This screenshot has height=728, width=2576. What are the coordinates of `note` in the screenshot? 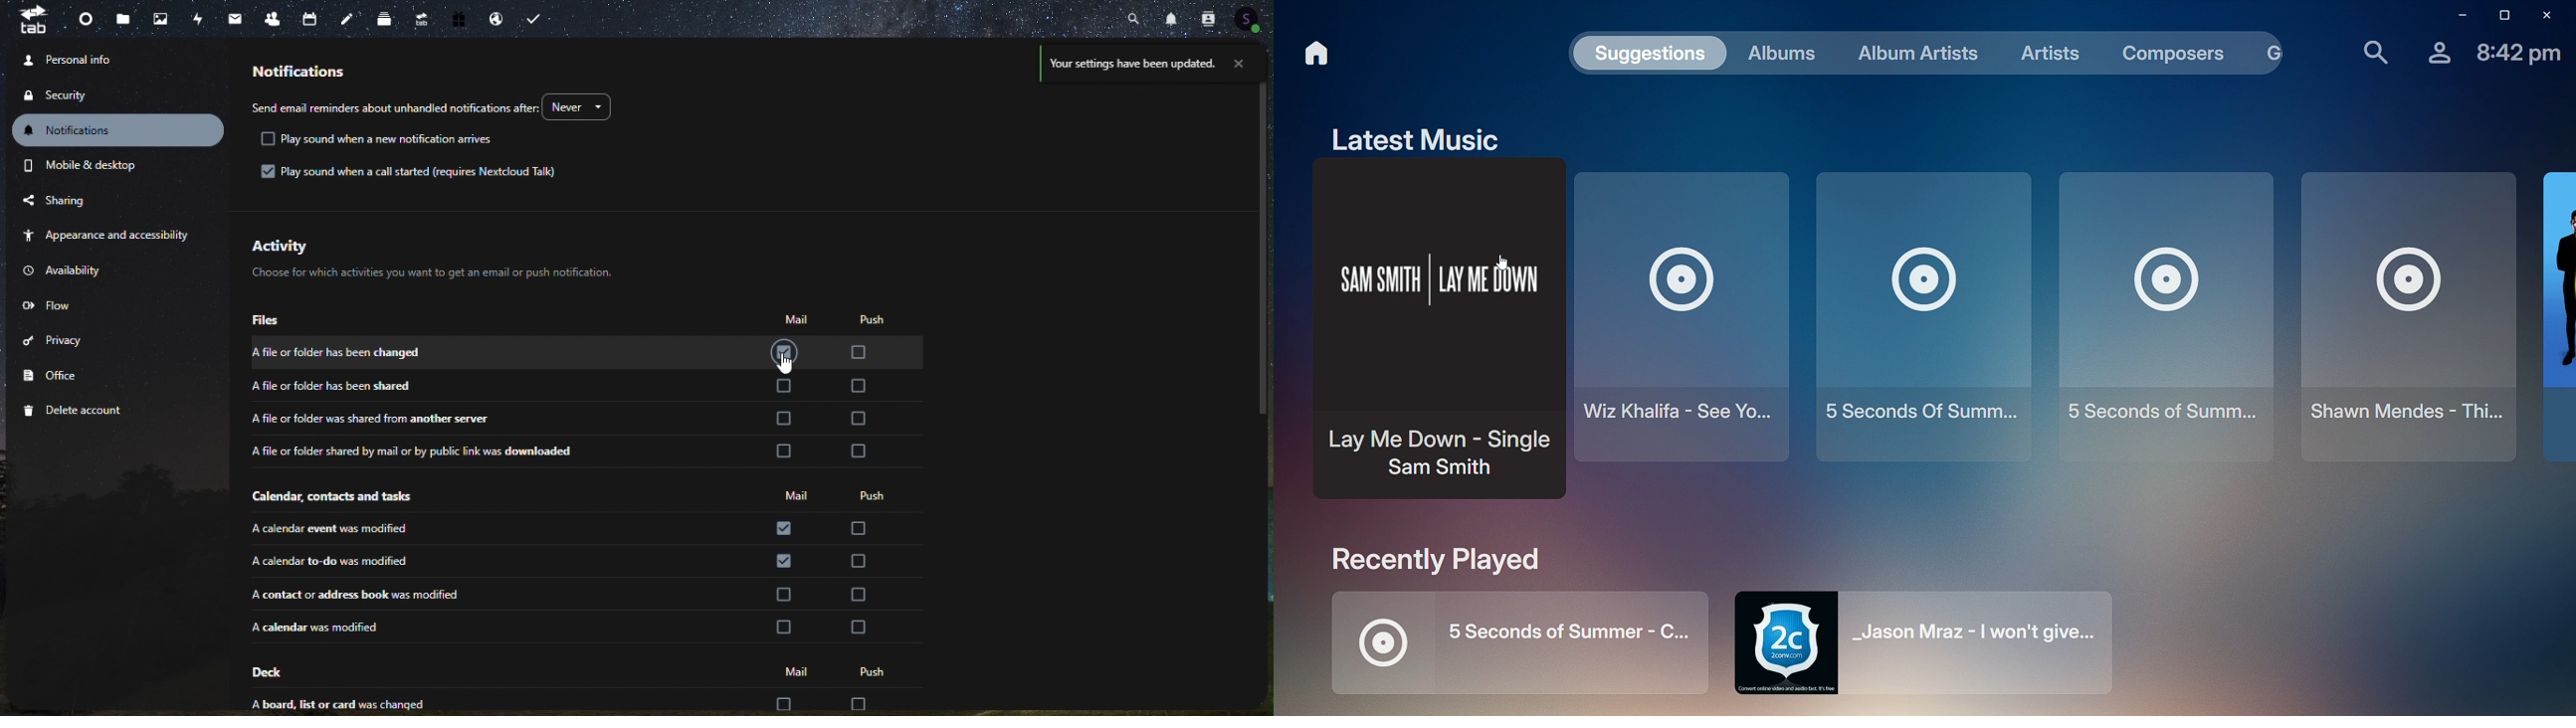 It's located at (349, 17).